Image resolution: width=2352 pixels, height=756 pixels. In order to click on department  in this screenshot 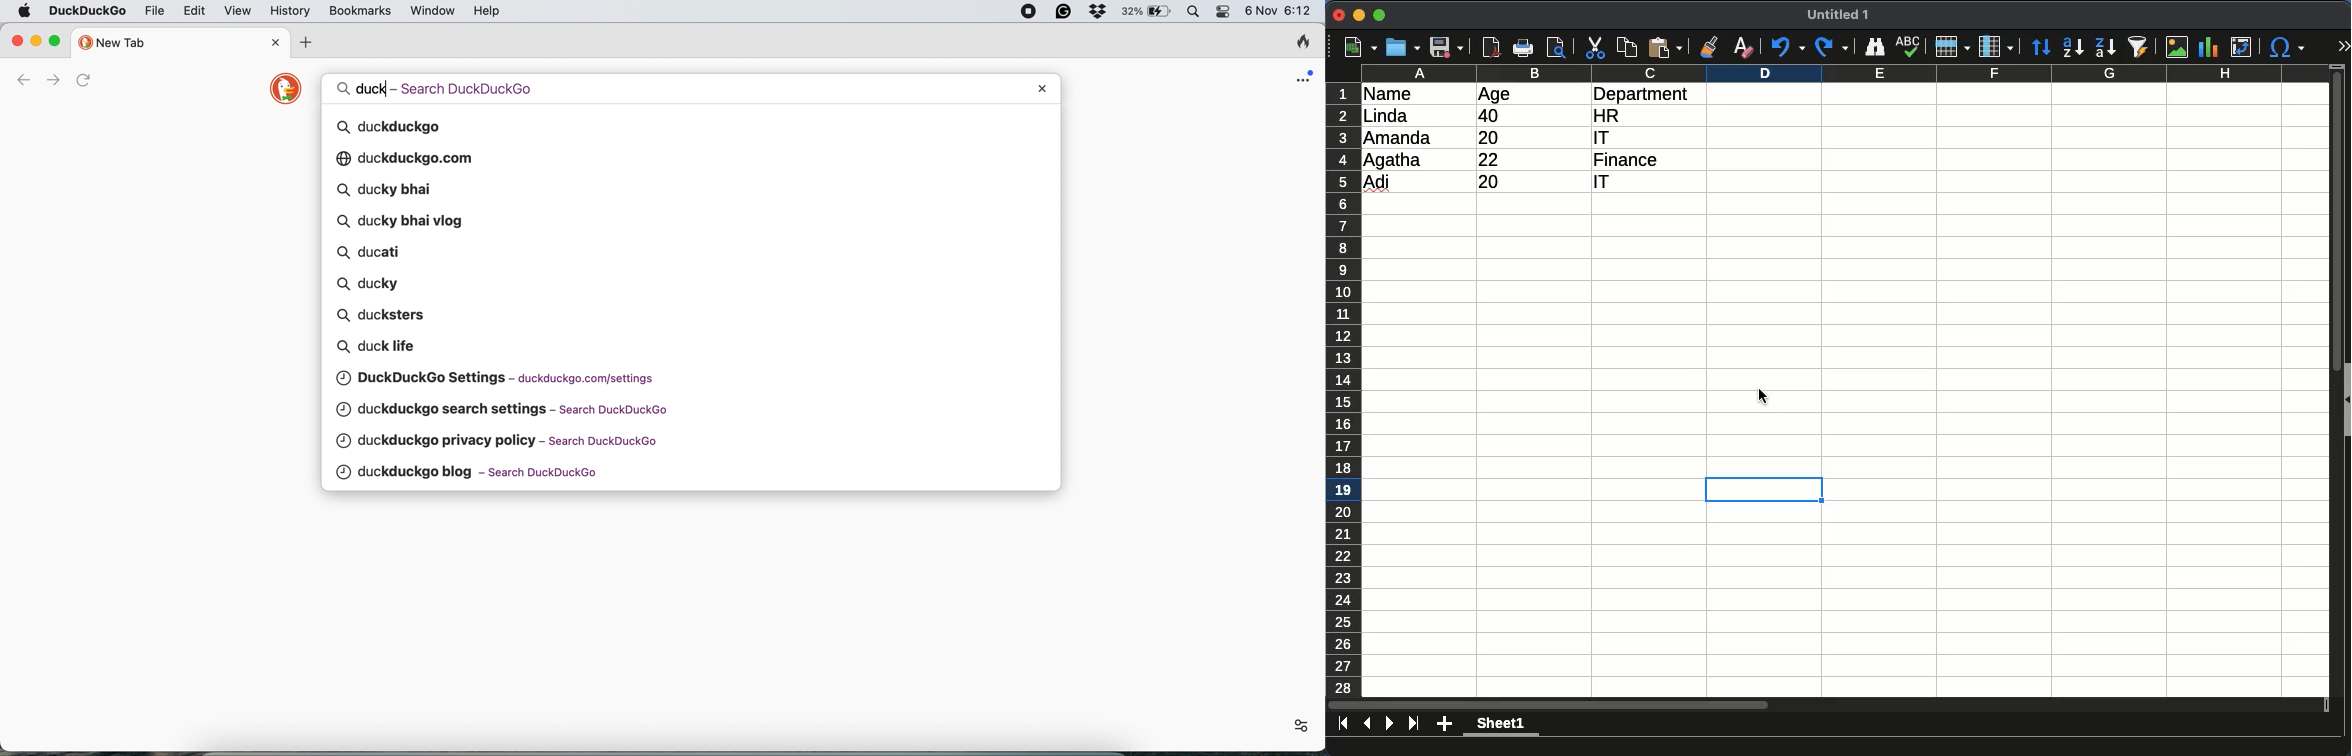, I will do `click(1642, 93)`.